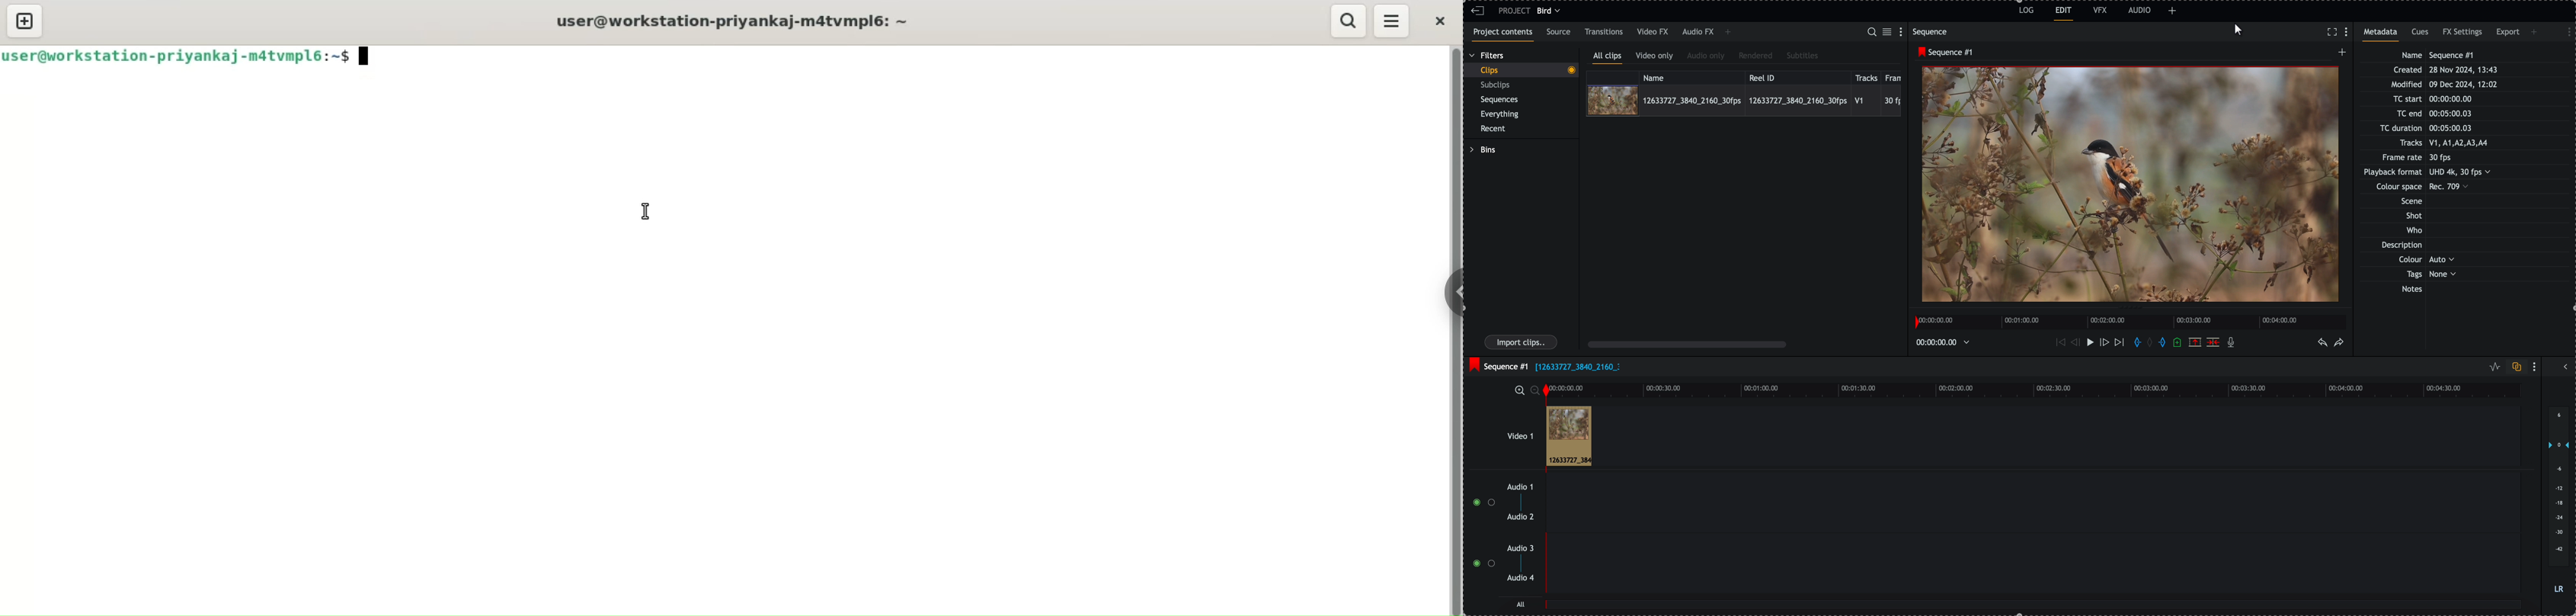 Image resolution: width=2576 pixels, height=616 pixels. Describe the element at coordinates (1498, 115) in the screenshot. I see `` at that location.